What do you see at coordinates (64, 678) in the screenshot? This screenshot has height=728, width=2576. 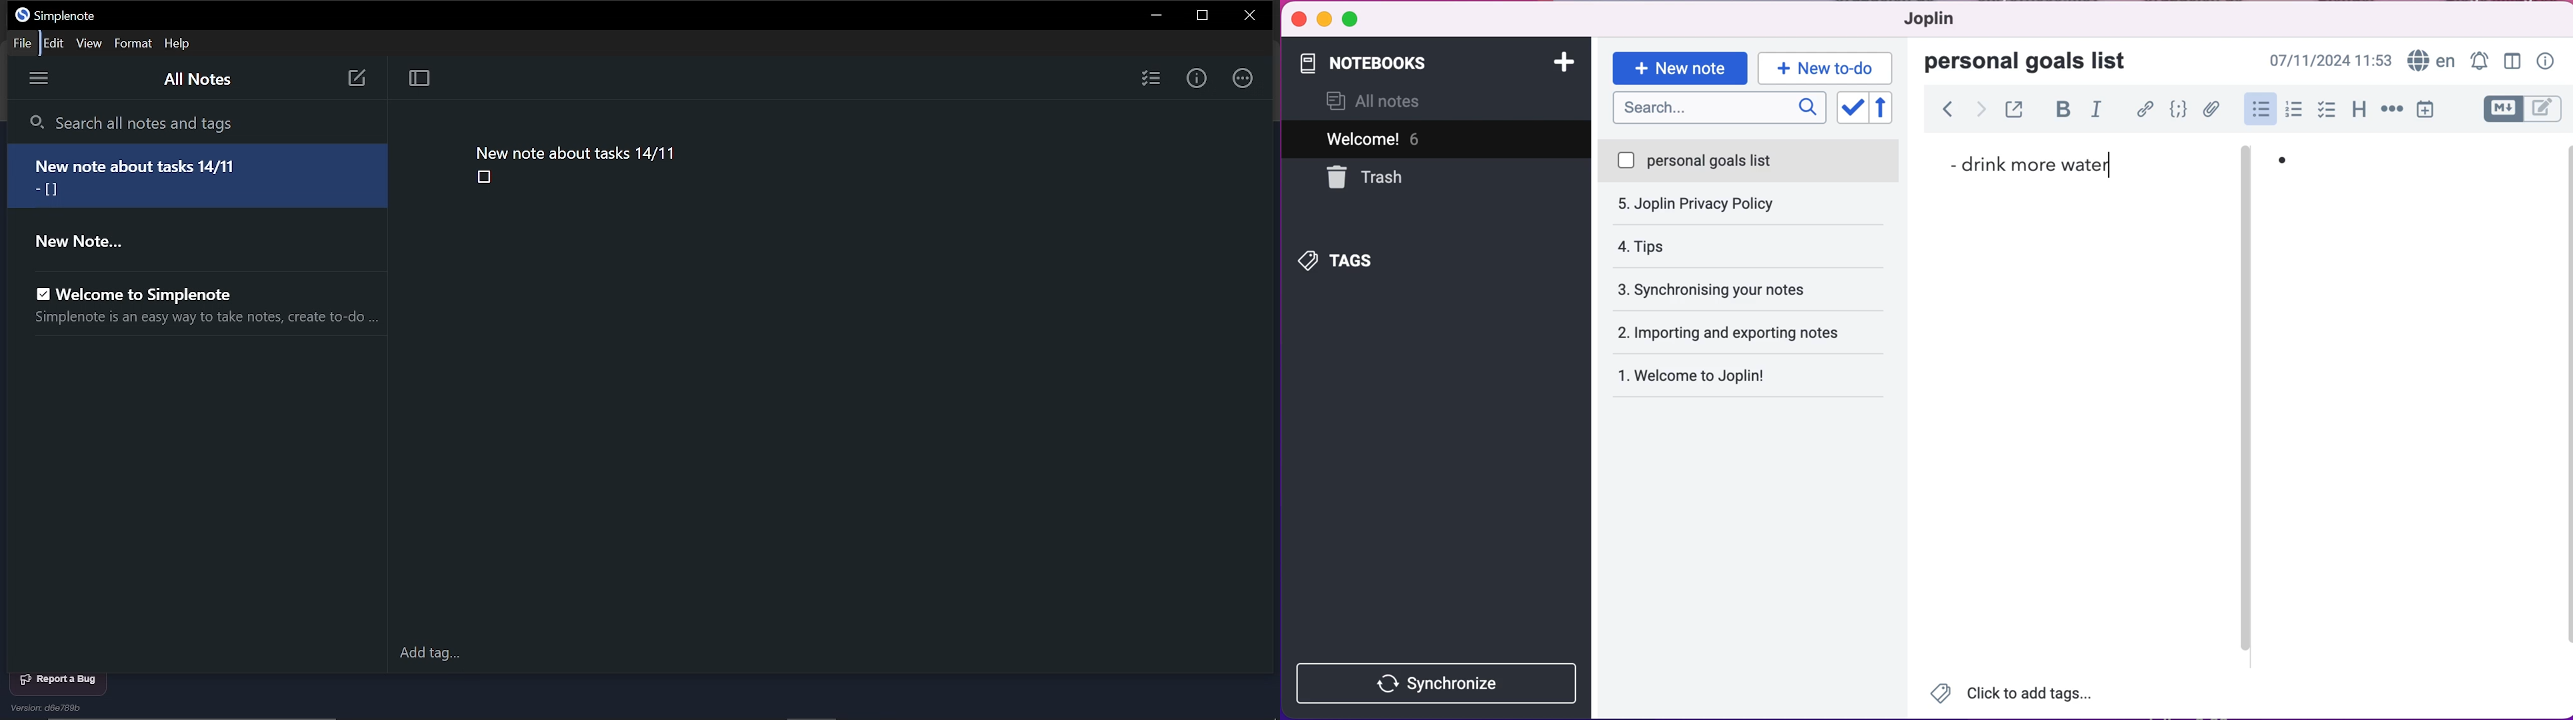 I see `Report a bug` at bounding box center [64, 678].